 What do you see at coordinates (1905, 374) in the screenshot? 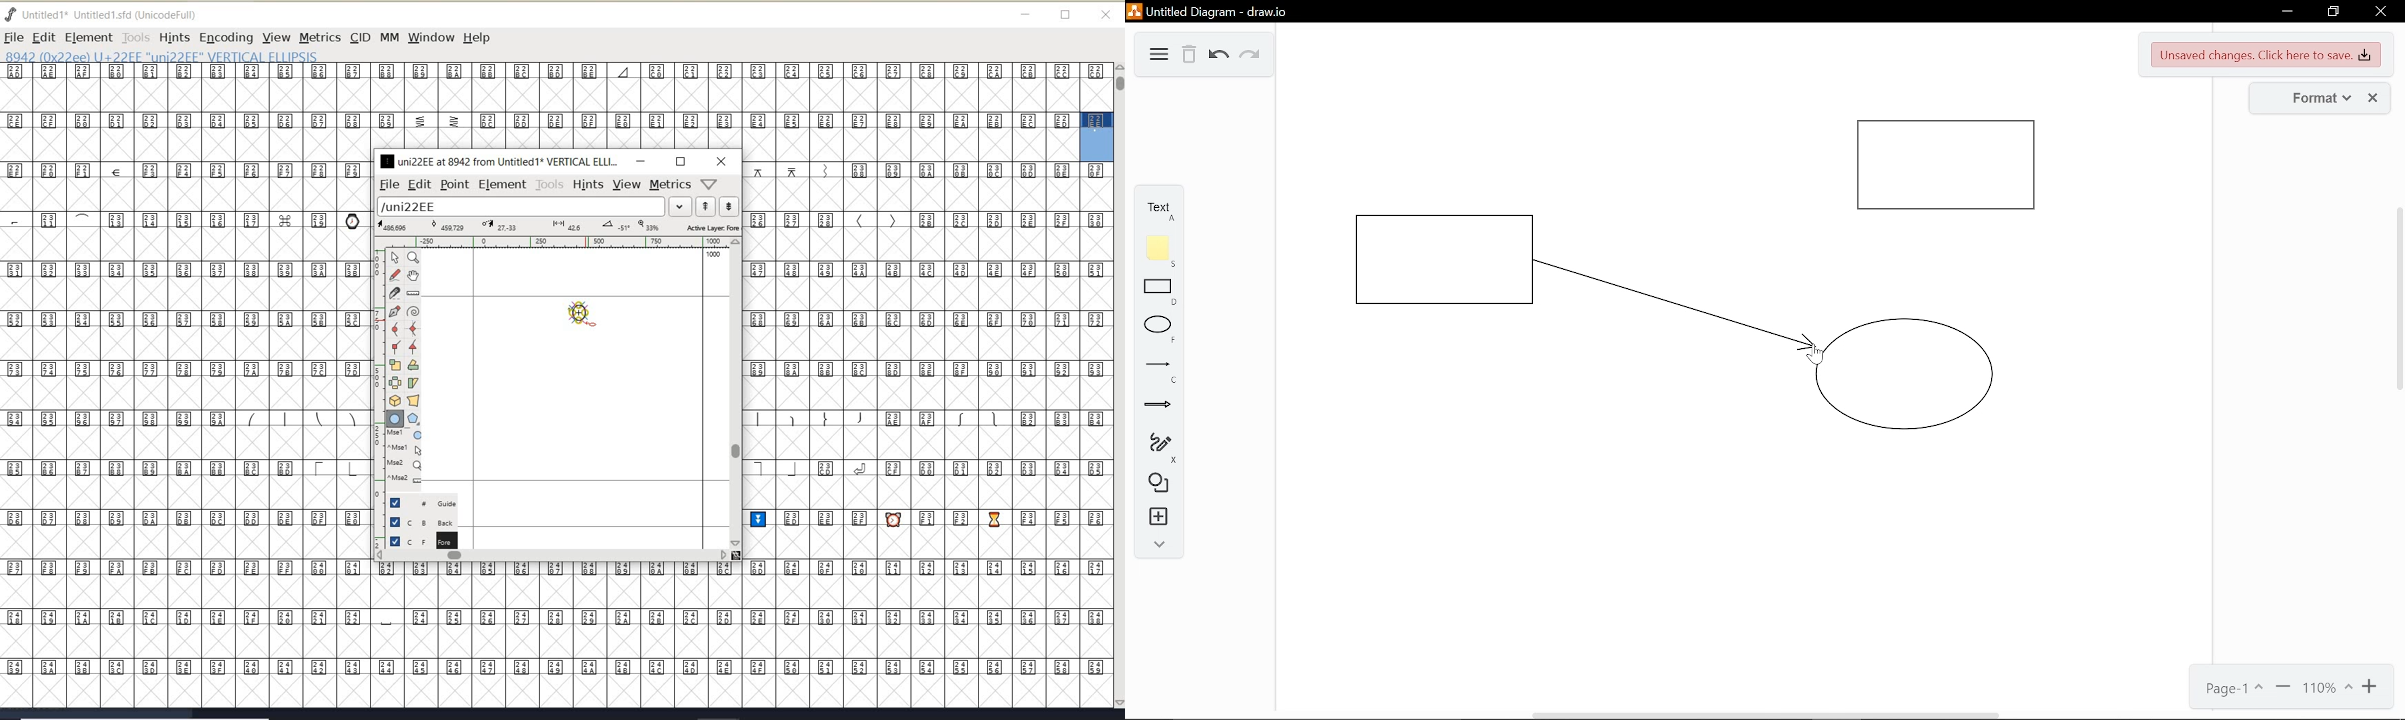
I see `circle` at bounding box center [1905, 374].